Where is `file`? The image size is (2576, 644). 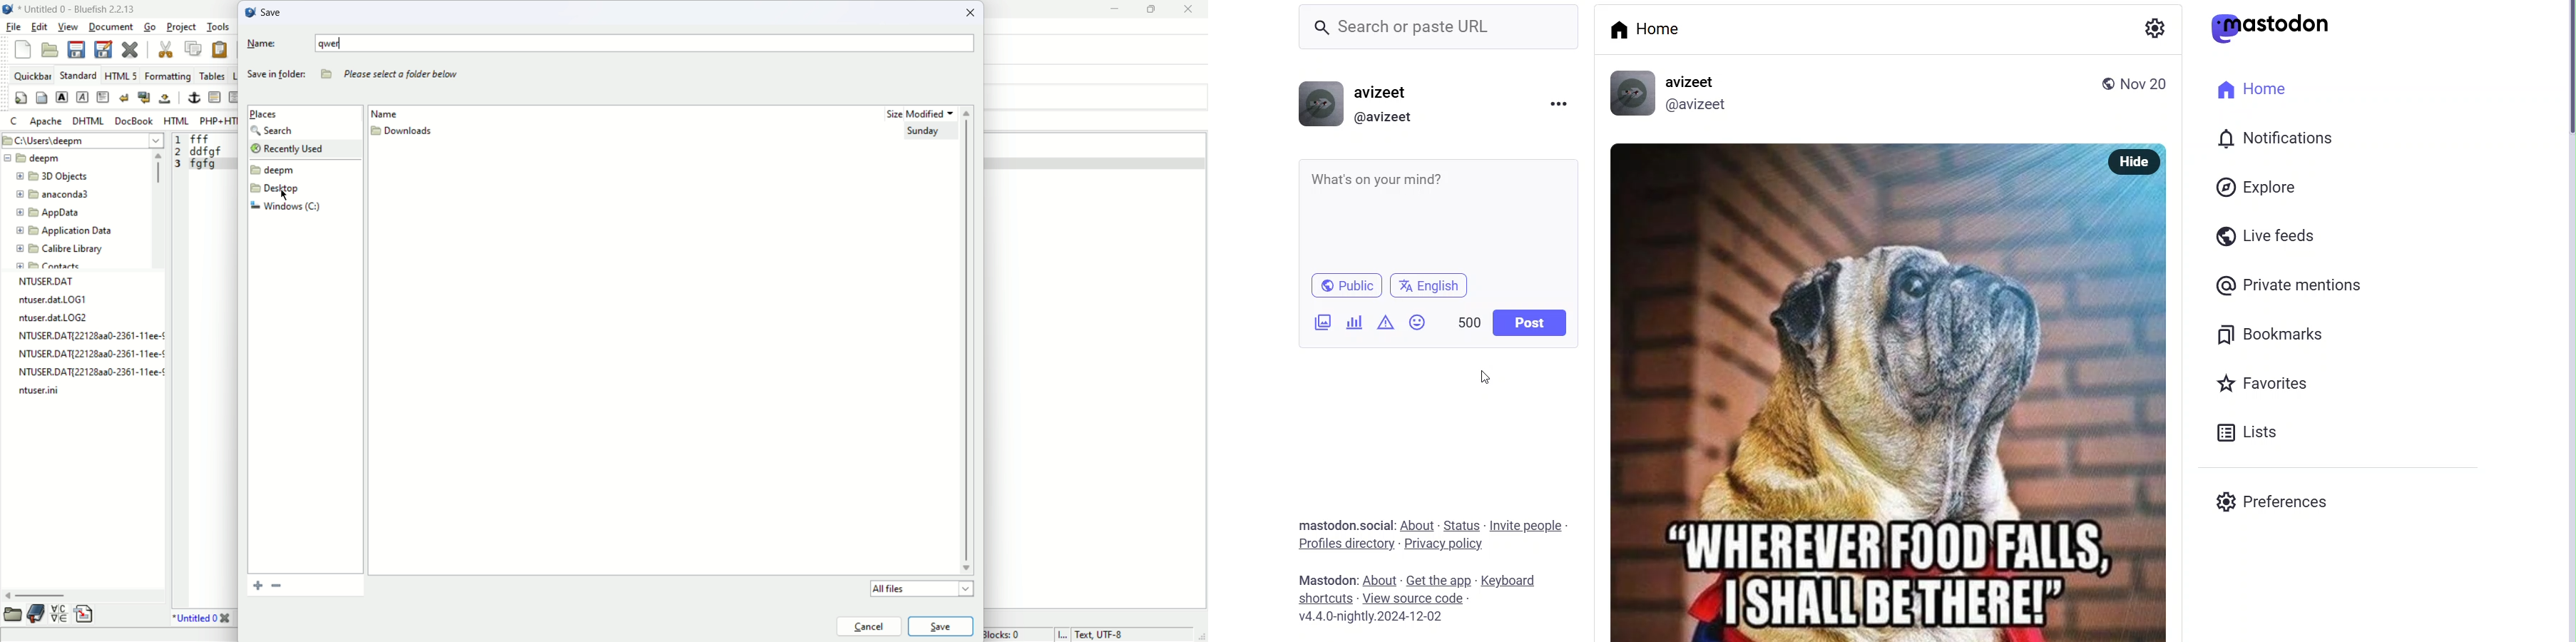
file is located at coordinates (14, 27).